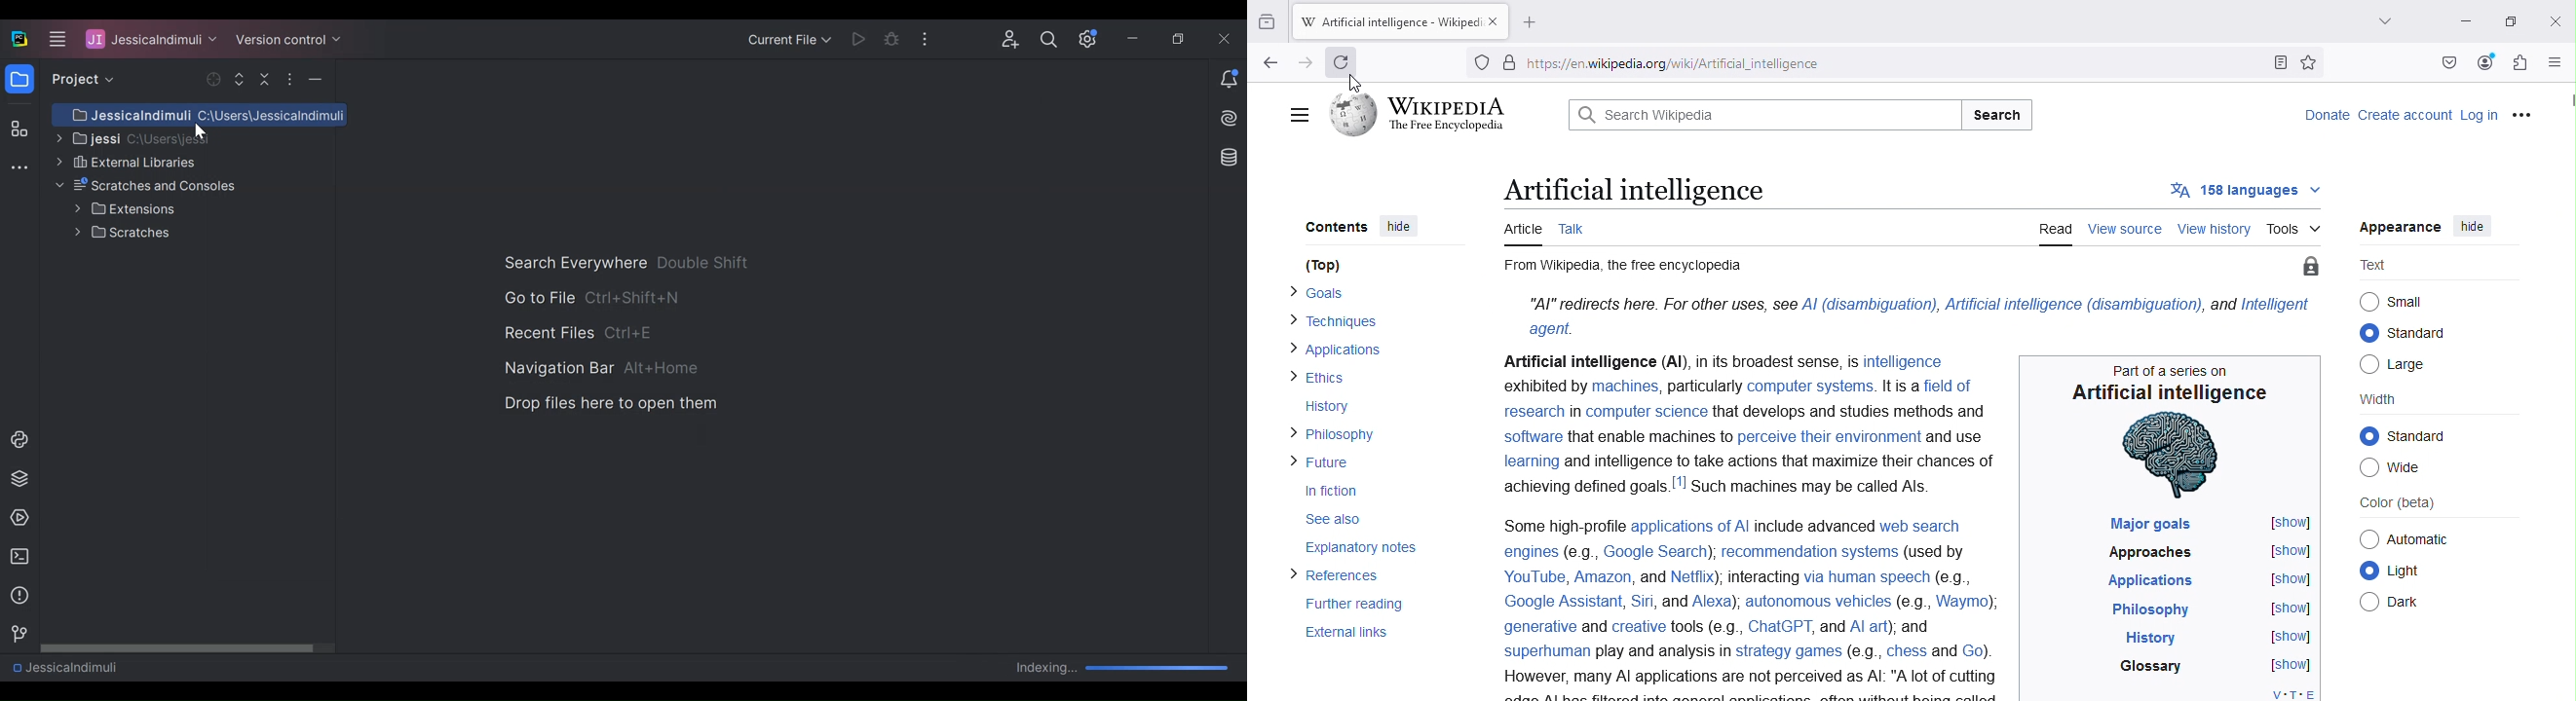  I want to click on Part of a series on Artificial intelligence, so click(2161, 381).